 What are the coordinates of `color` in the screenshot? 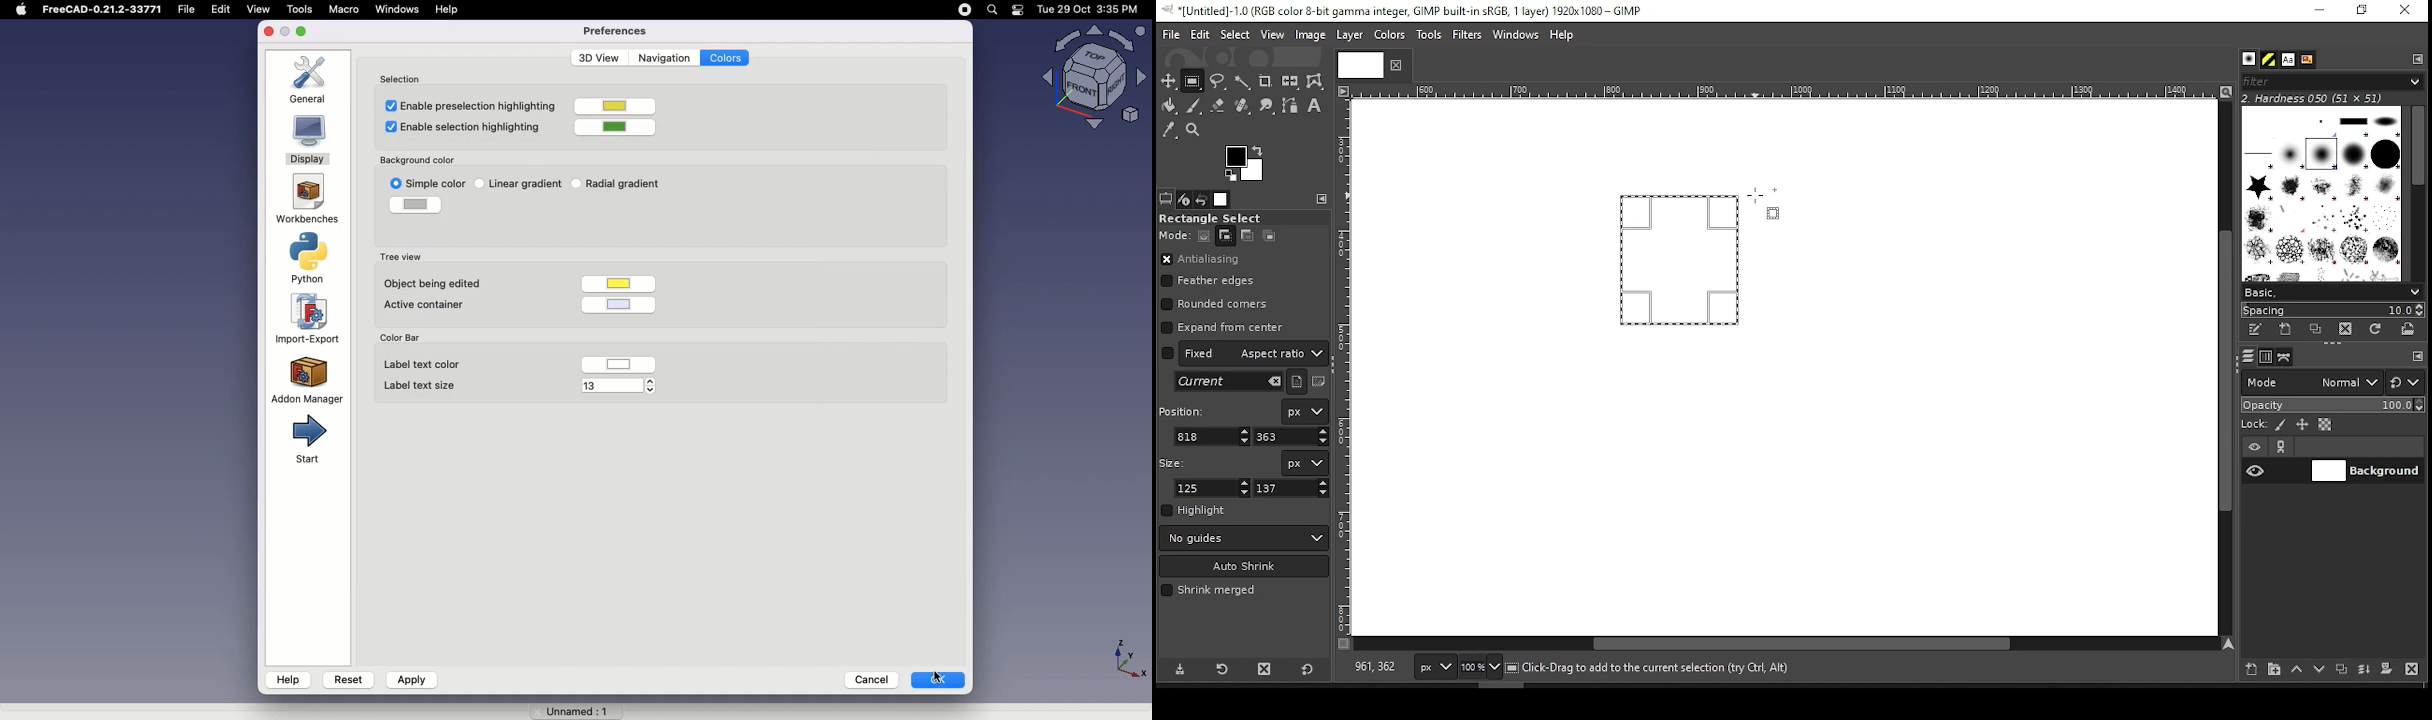 It's located at (620, 126).